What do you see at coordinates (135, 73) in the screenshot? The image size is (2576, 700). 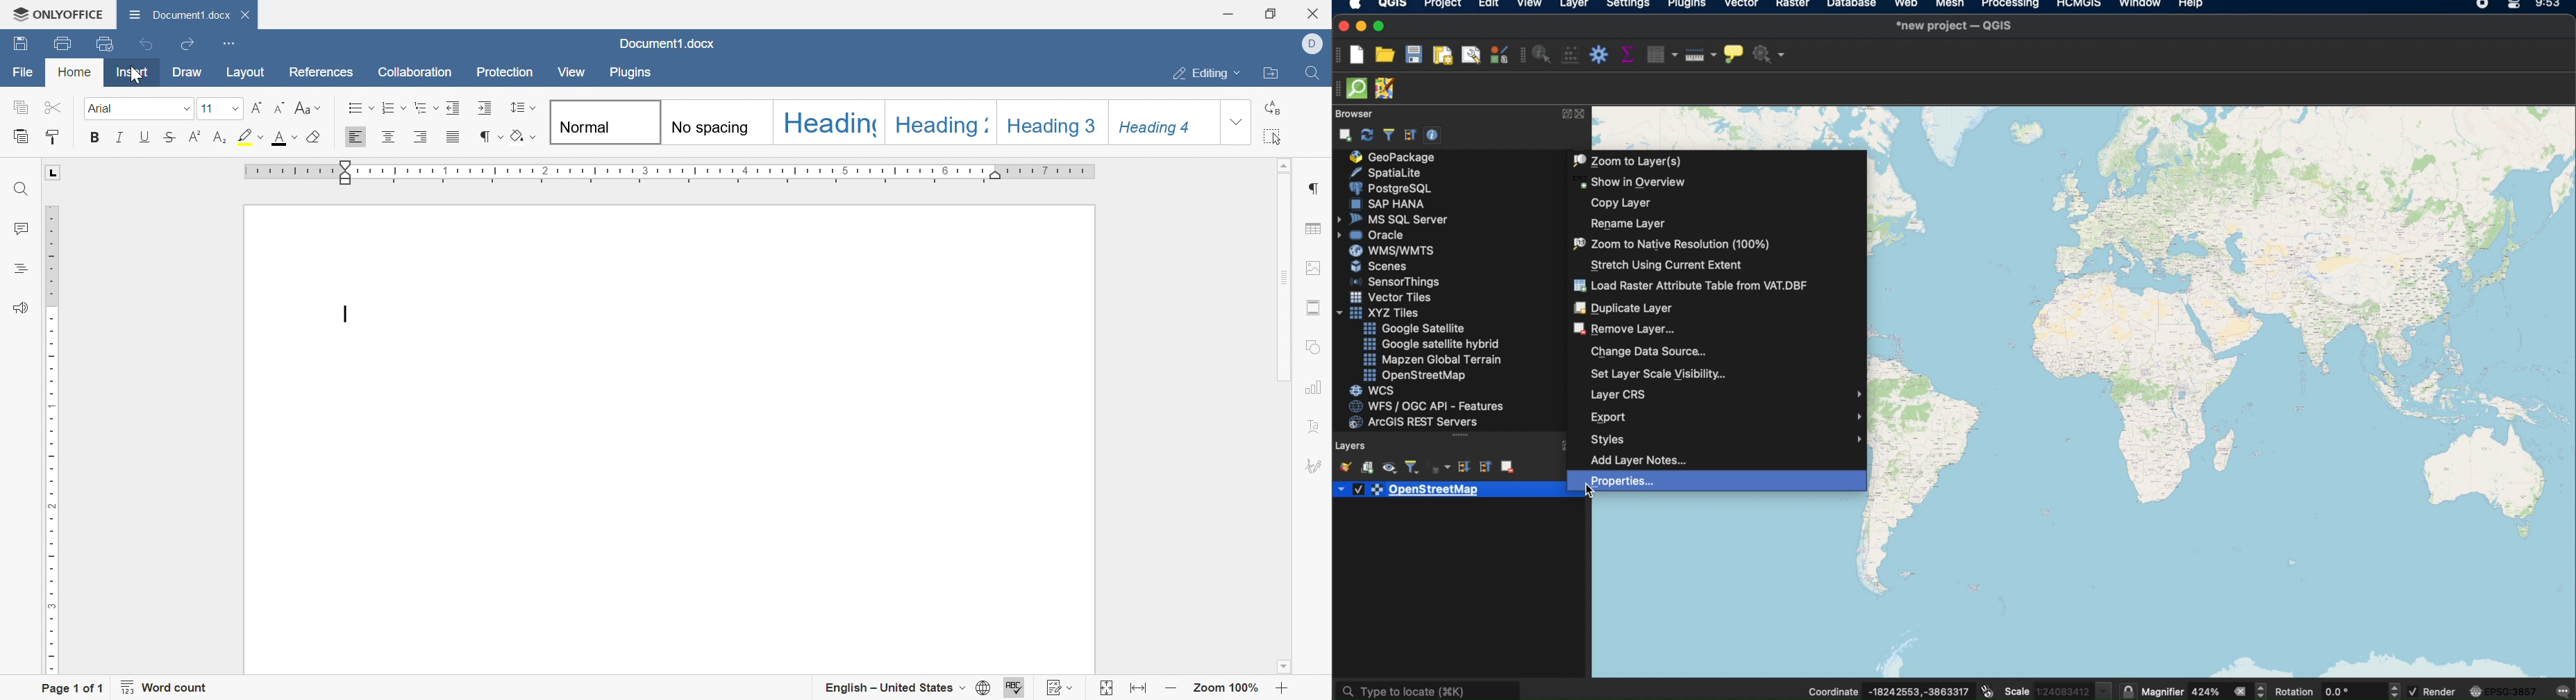 I see `Insert` at bounding box center [135, 73].